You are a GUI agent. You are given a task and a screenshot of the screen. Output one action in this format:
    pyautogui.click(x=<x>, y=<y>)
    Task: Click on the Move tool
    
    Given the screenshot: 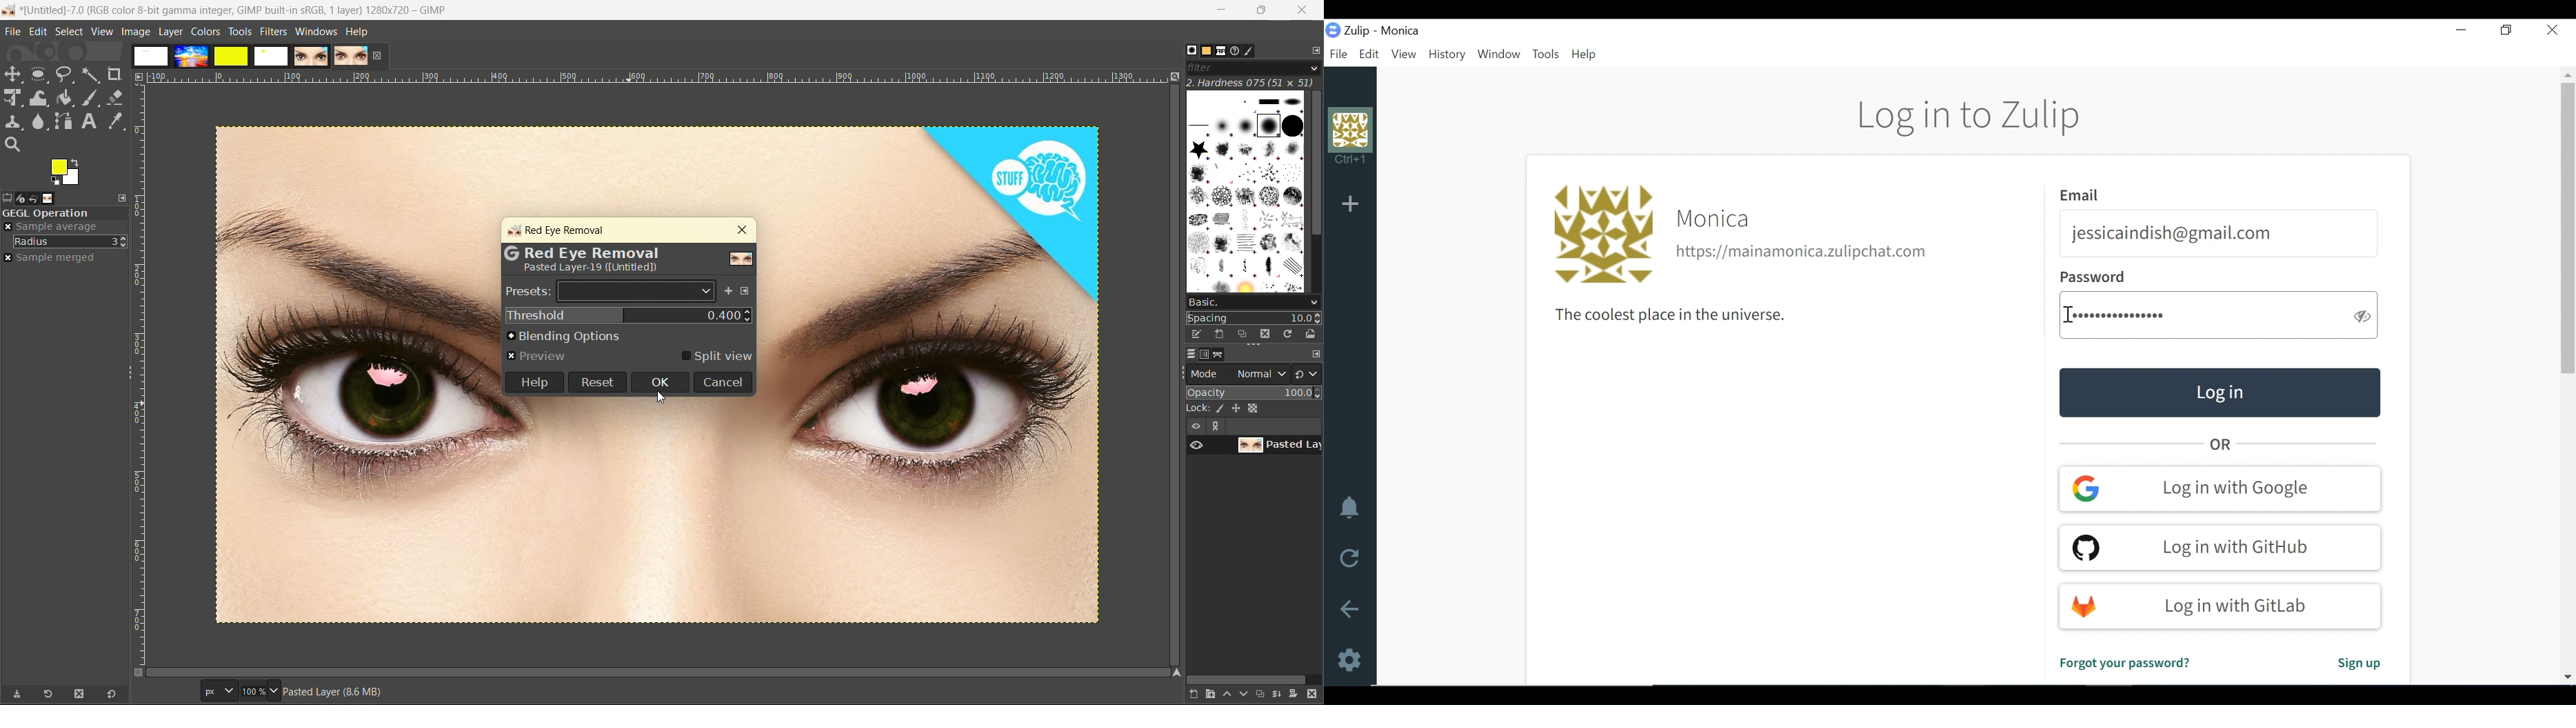 What is the action you would take?
    pyautogui.click(x=15, y=74)
    